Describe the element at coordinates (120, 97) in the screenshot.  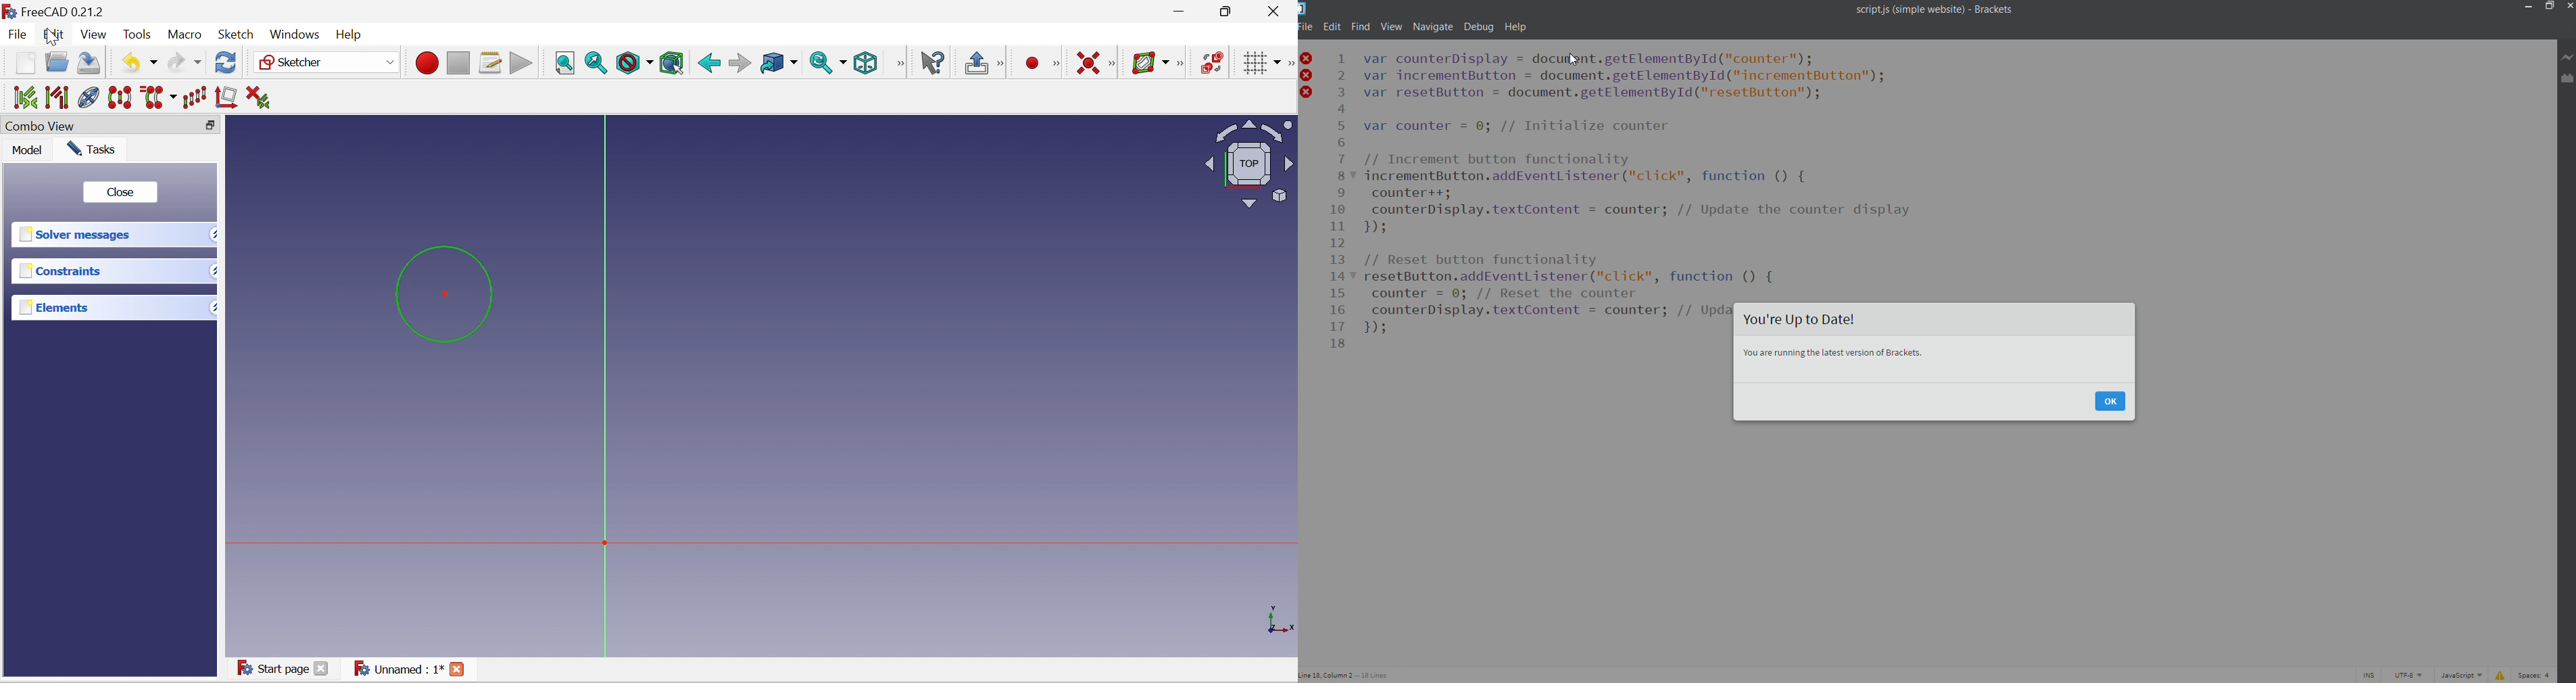
I see `Symmetry` at that location.